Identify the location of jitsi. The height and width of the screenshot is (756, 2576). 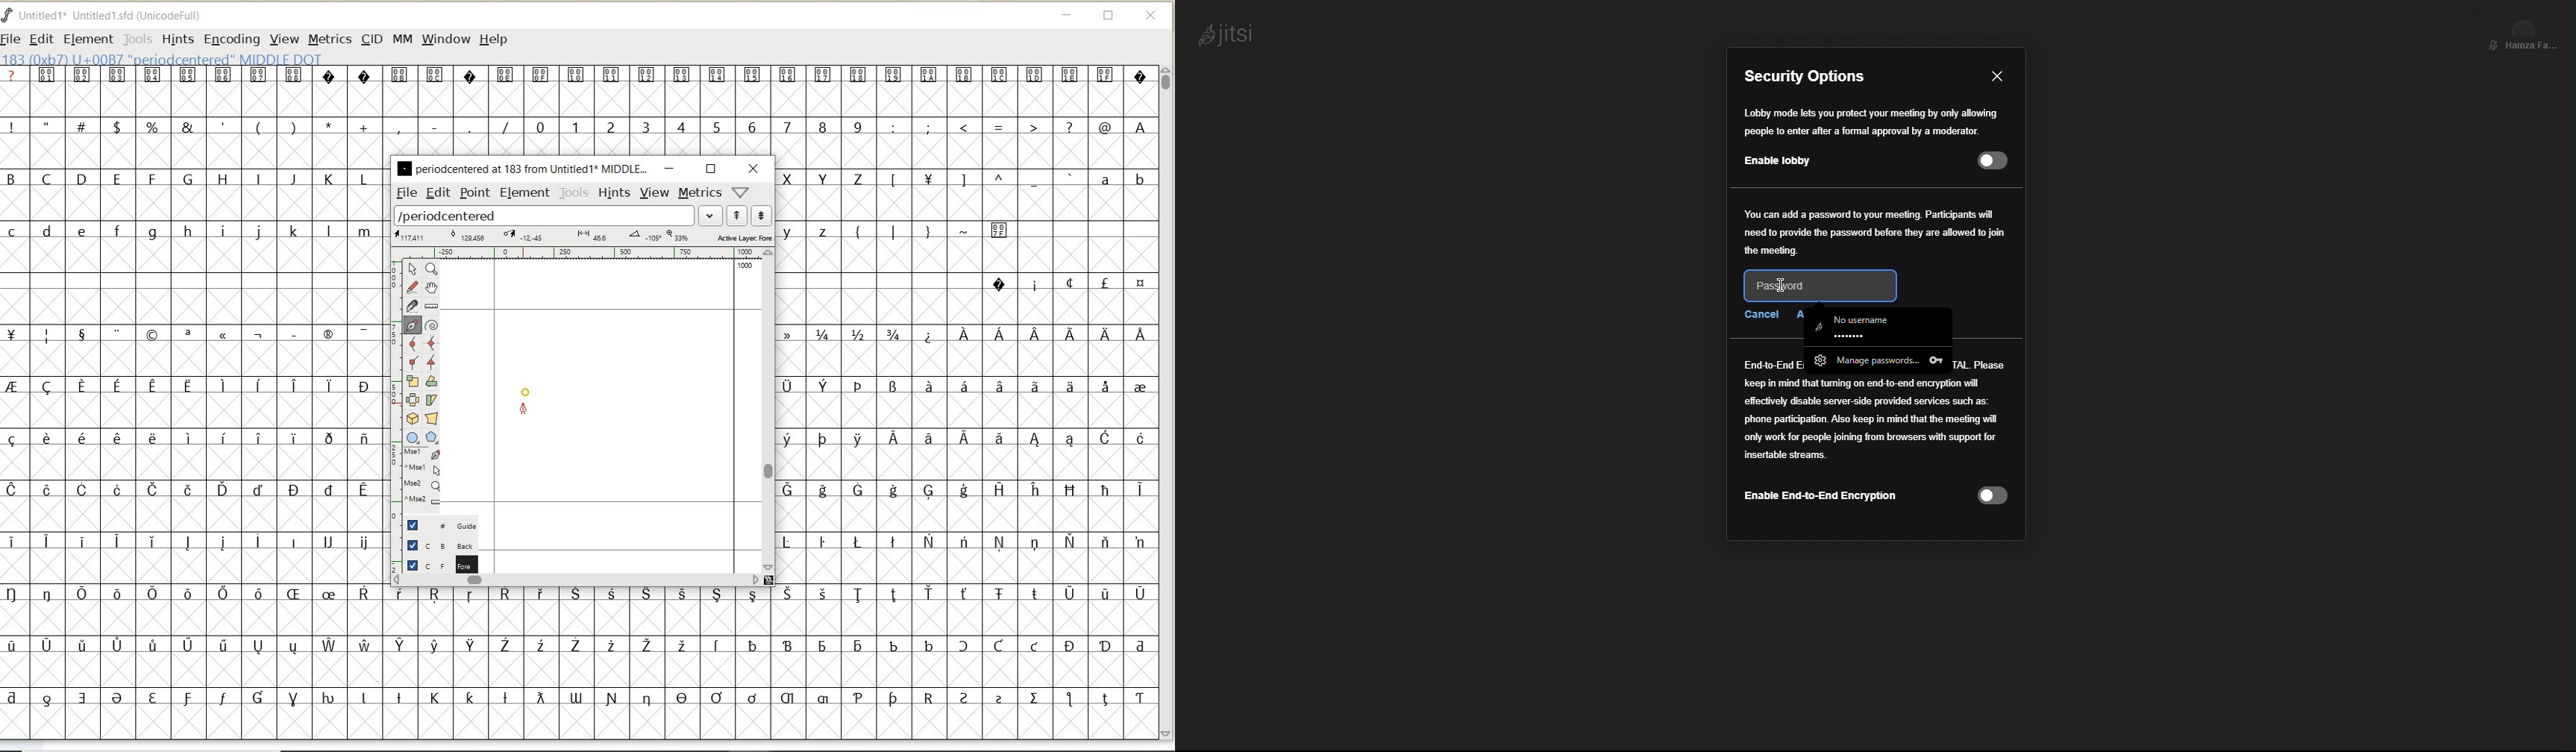
(1223, 31).